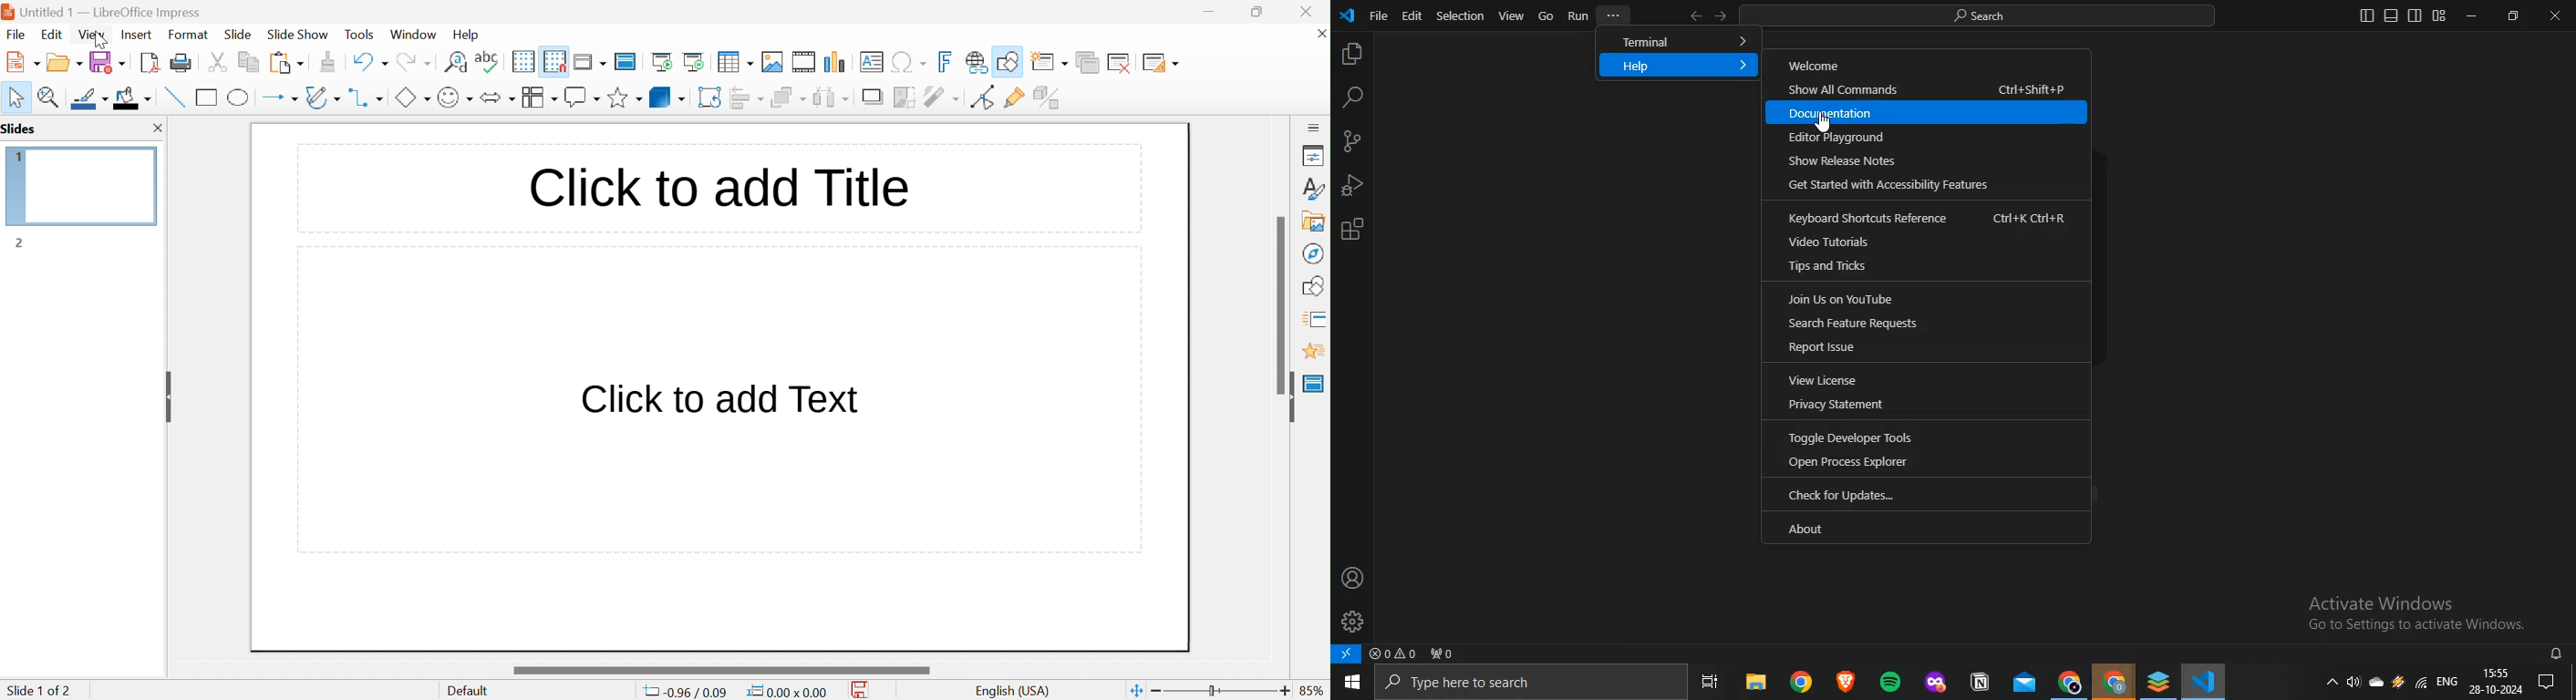 The image size is (2576, 700). Describe the element at coordinates (2157, 681) in the screenshot. I see `onlyoffice` at that location.